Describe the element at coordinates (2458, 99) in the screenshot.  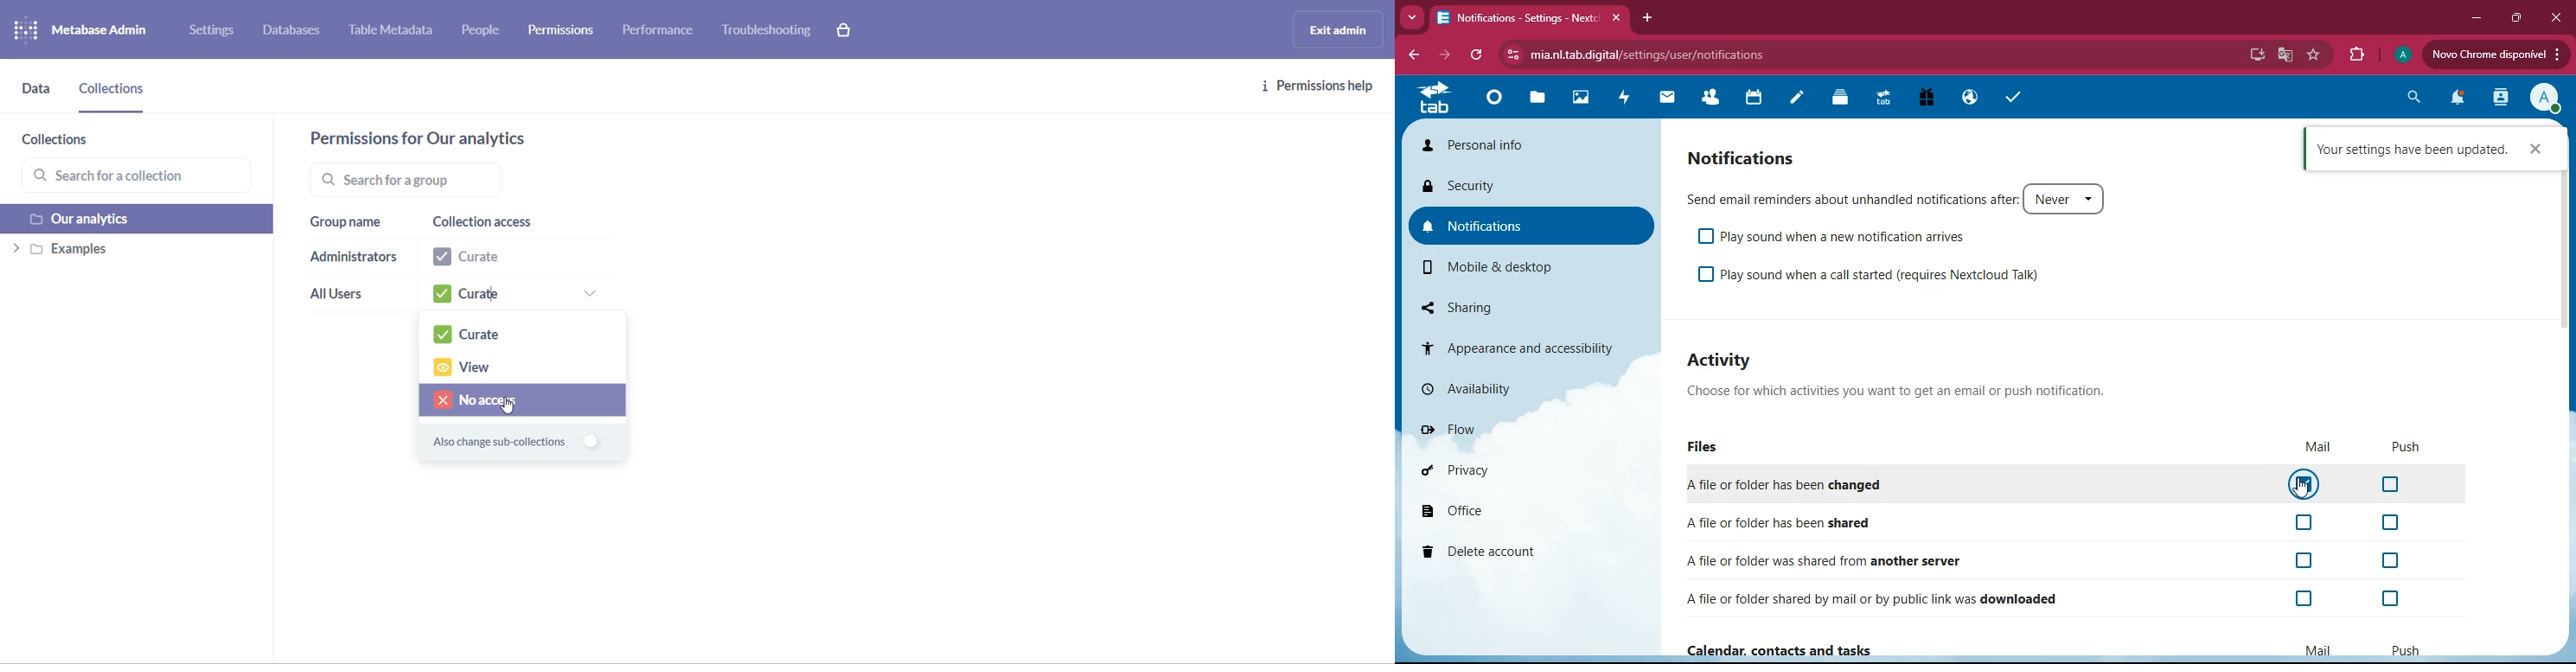
I see `notifications` at that location.